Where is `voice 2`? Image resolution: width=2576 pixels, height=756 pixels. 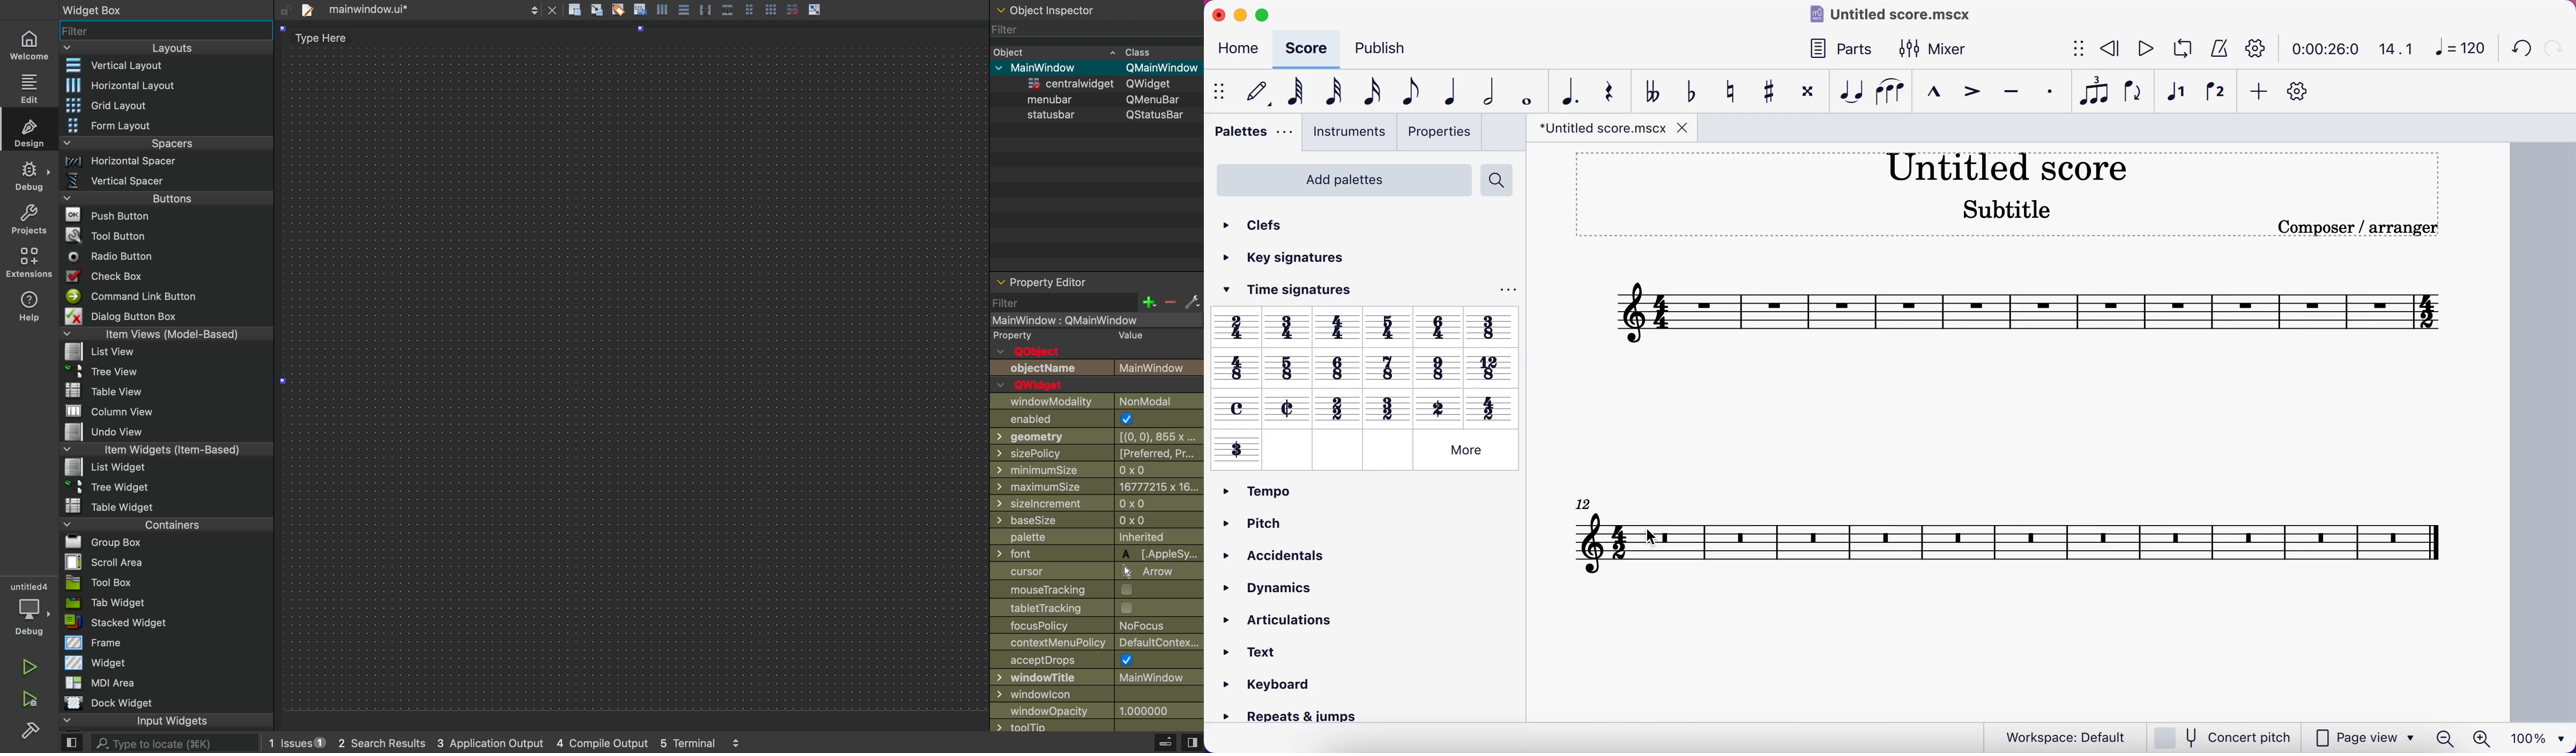 voice 2 is located at coordinates (2213, 91).